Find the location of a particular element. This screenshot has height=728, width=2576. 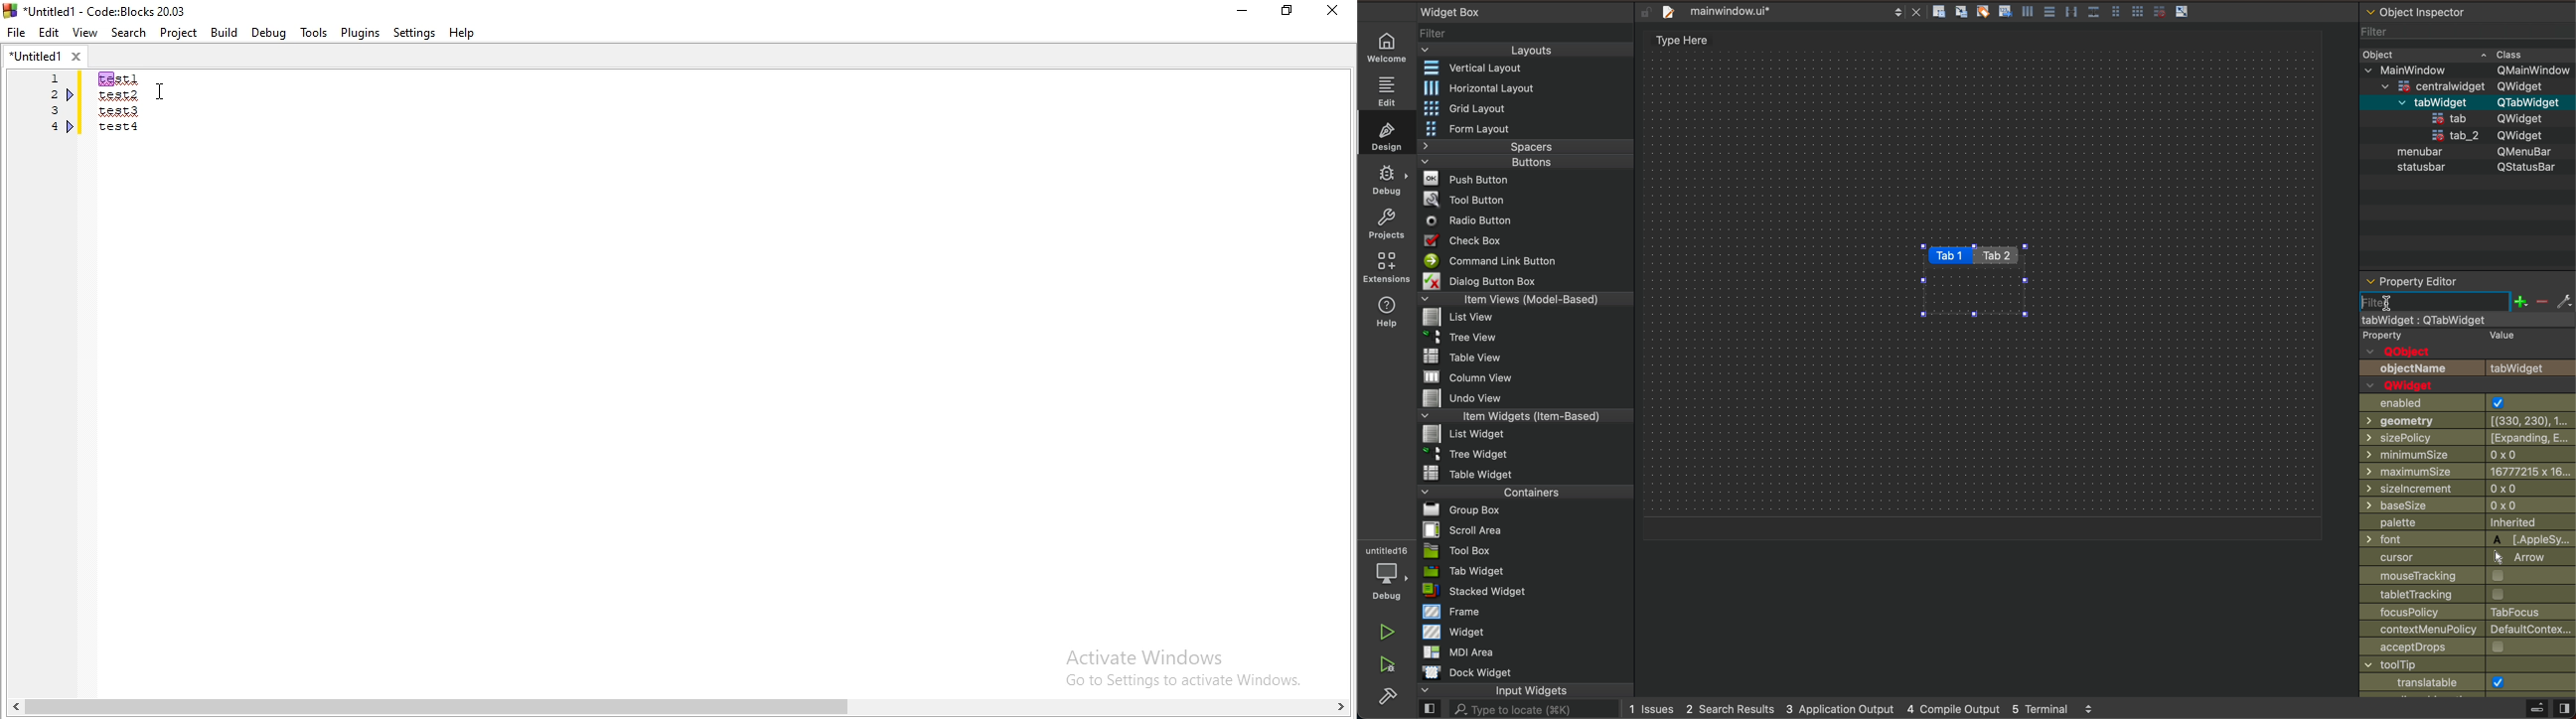

design is located at coordinates (1386, 133).